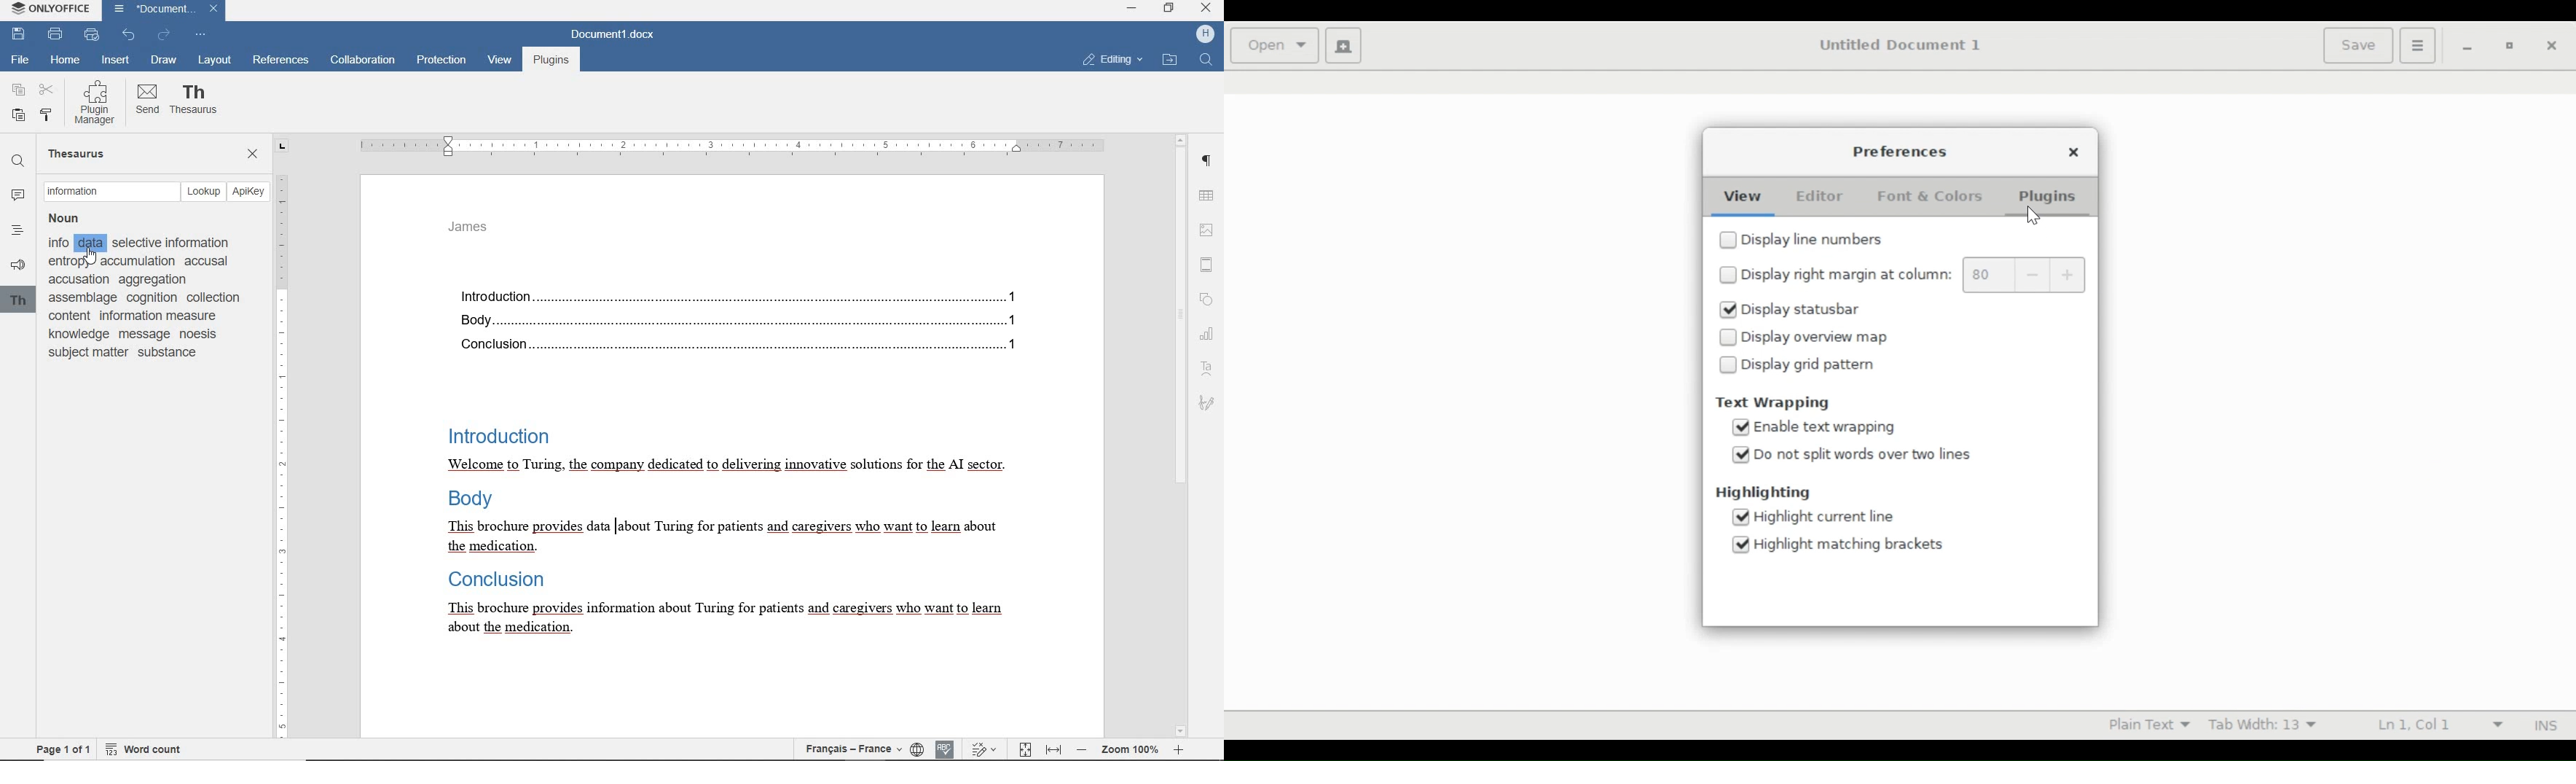 Image resolution: width=2576 pixels, height=784 pixels. Describe the element at coordinates (1207, 228) in the screenshot. I see `image` at that location.